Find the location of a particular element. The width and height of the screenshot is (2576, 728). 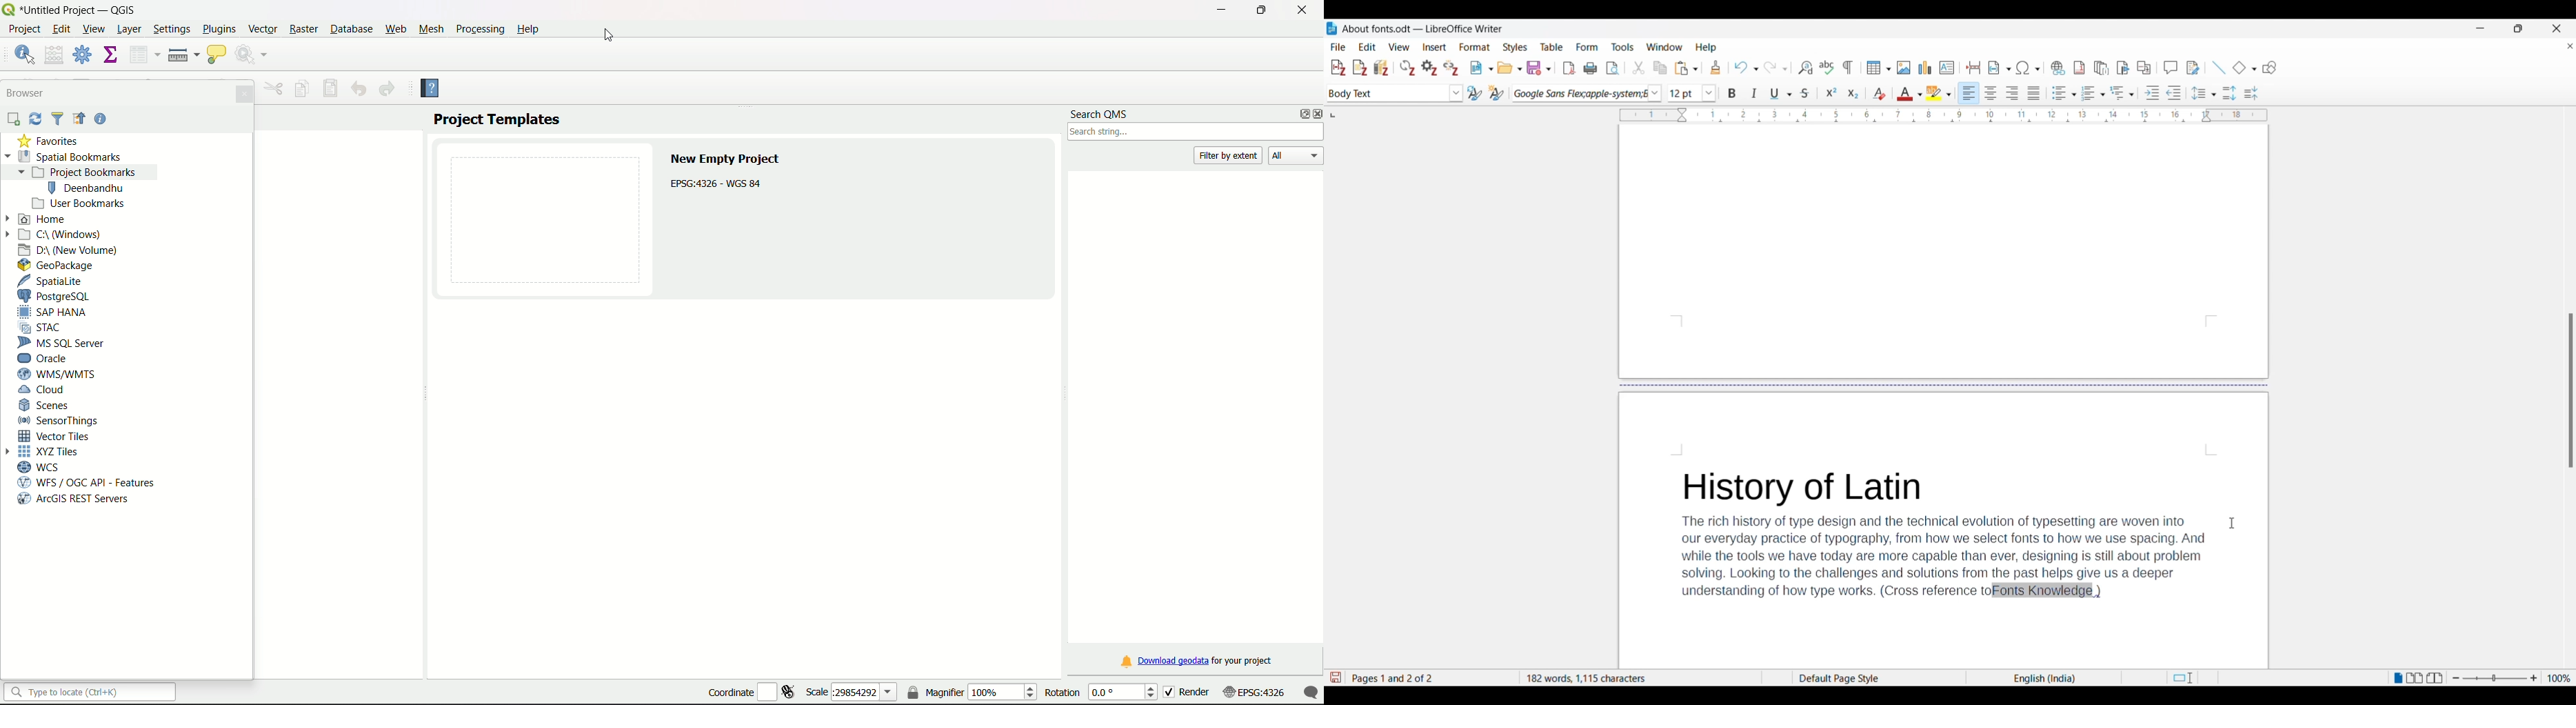

D Drive is located at coordinates (70, 248).